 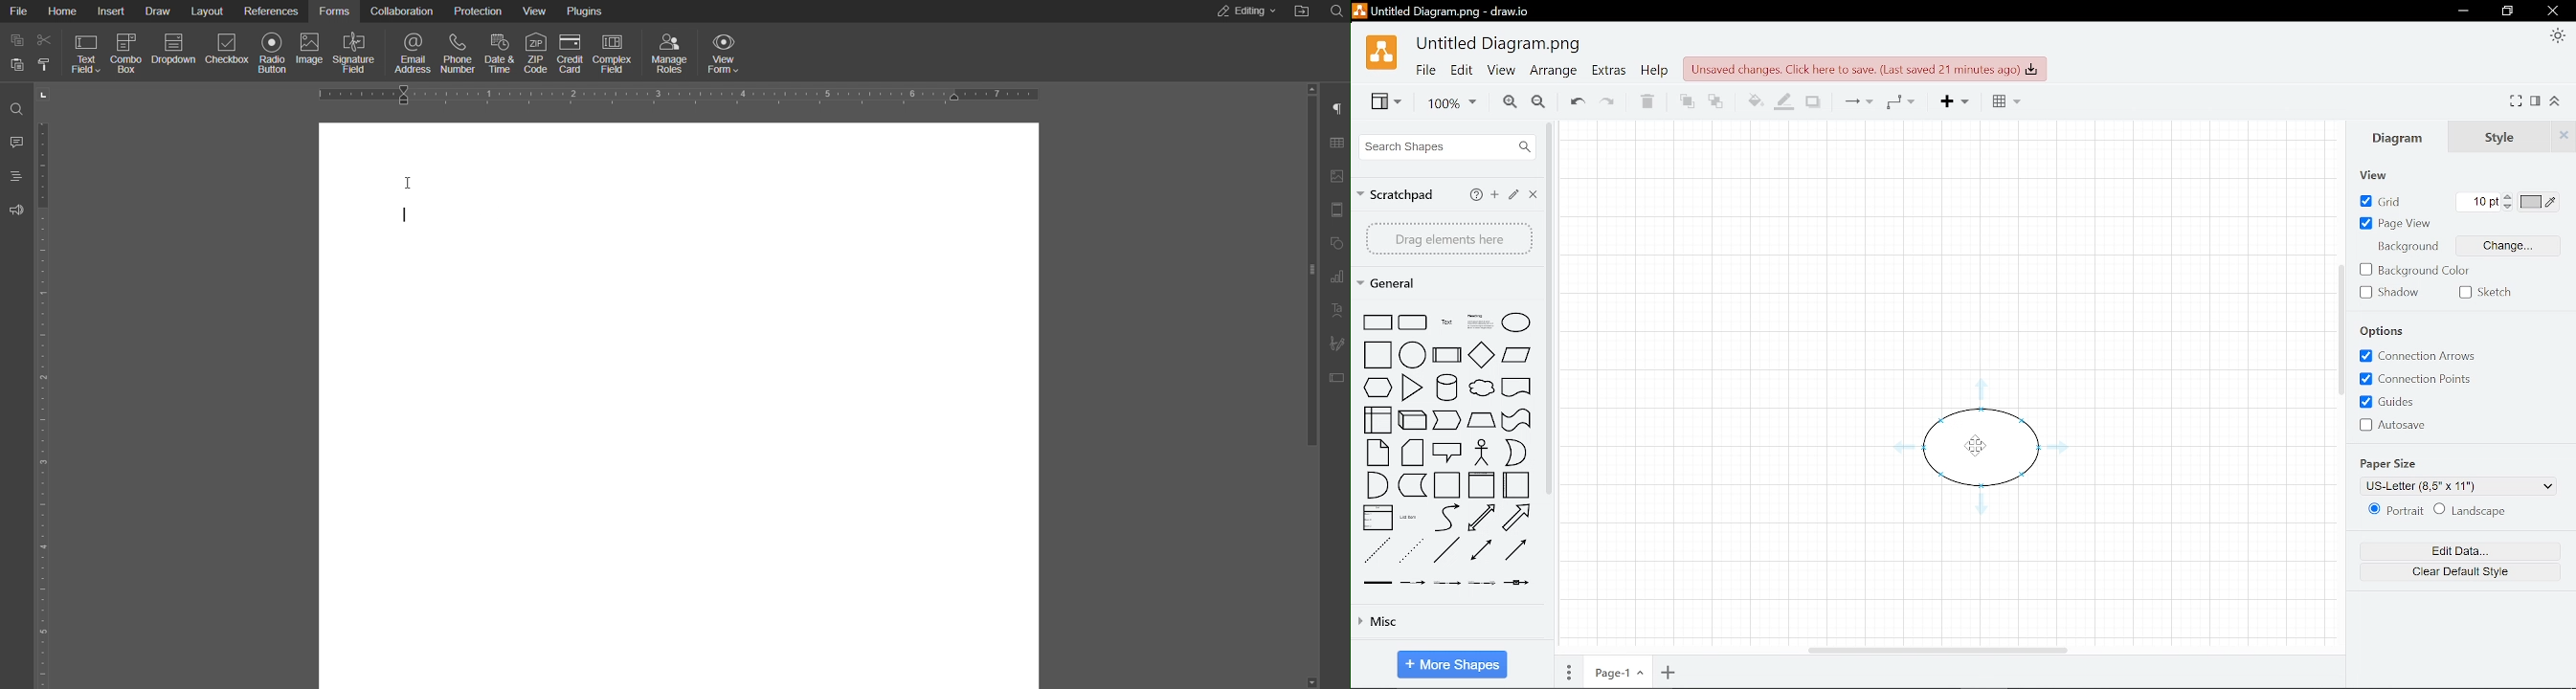 What do you see at coordinates (1449, 146) in the screenshot?
I see `Search shapes` at bounding box center [1449, 146].